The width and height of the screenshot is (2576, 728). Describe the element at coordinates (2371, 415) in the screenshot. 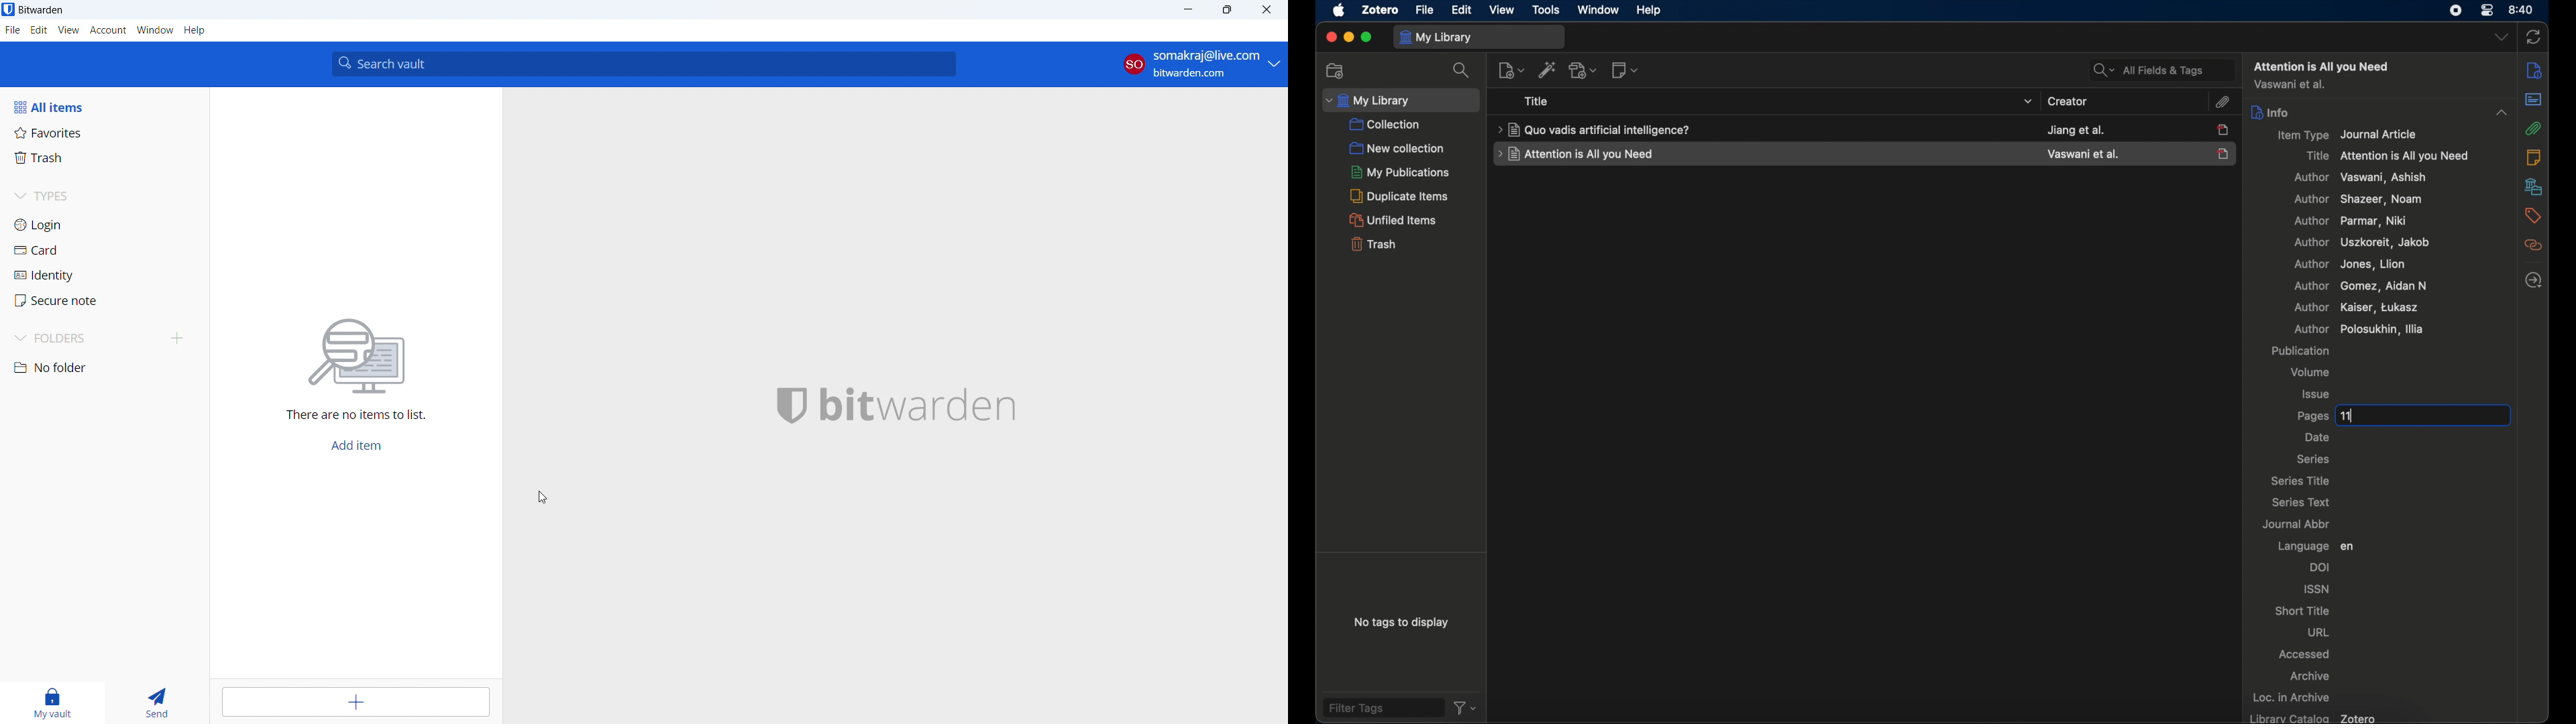

I see `text cursor` at that location.